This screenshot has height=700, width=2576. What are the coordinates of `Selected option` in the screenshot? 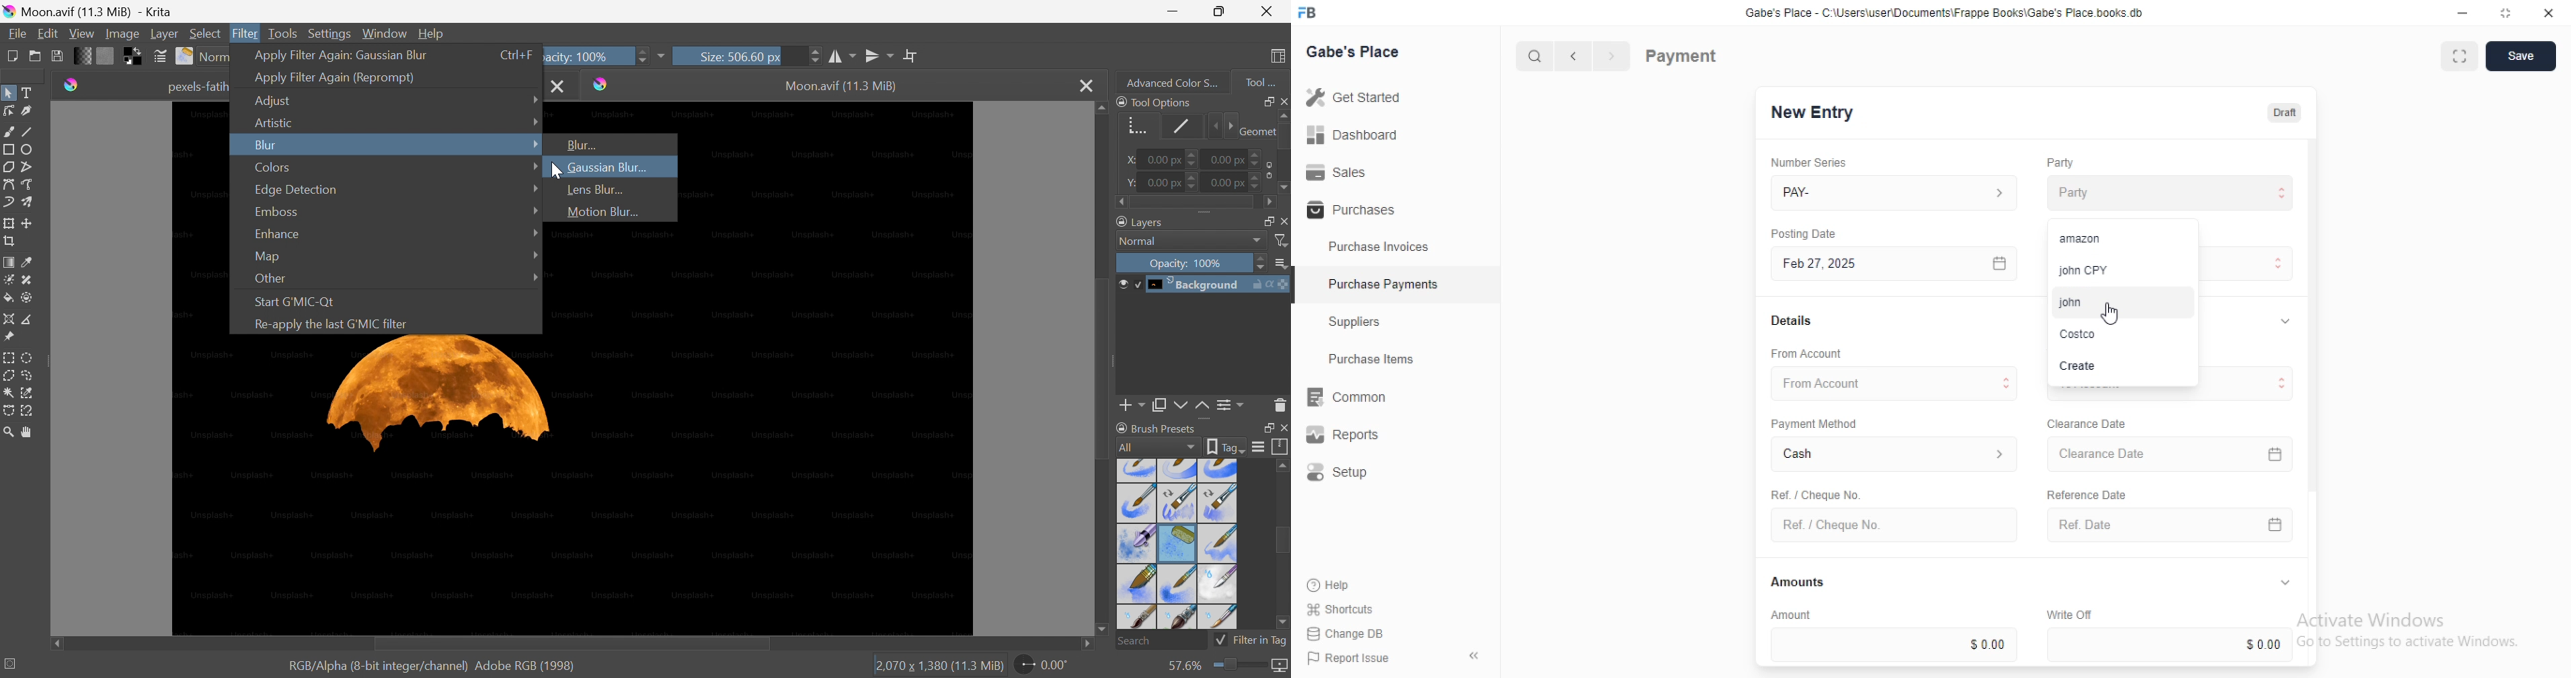 It's located at (408, 143).